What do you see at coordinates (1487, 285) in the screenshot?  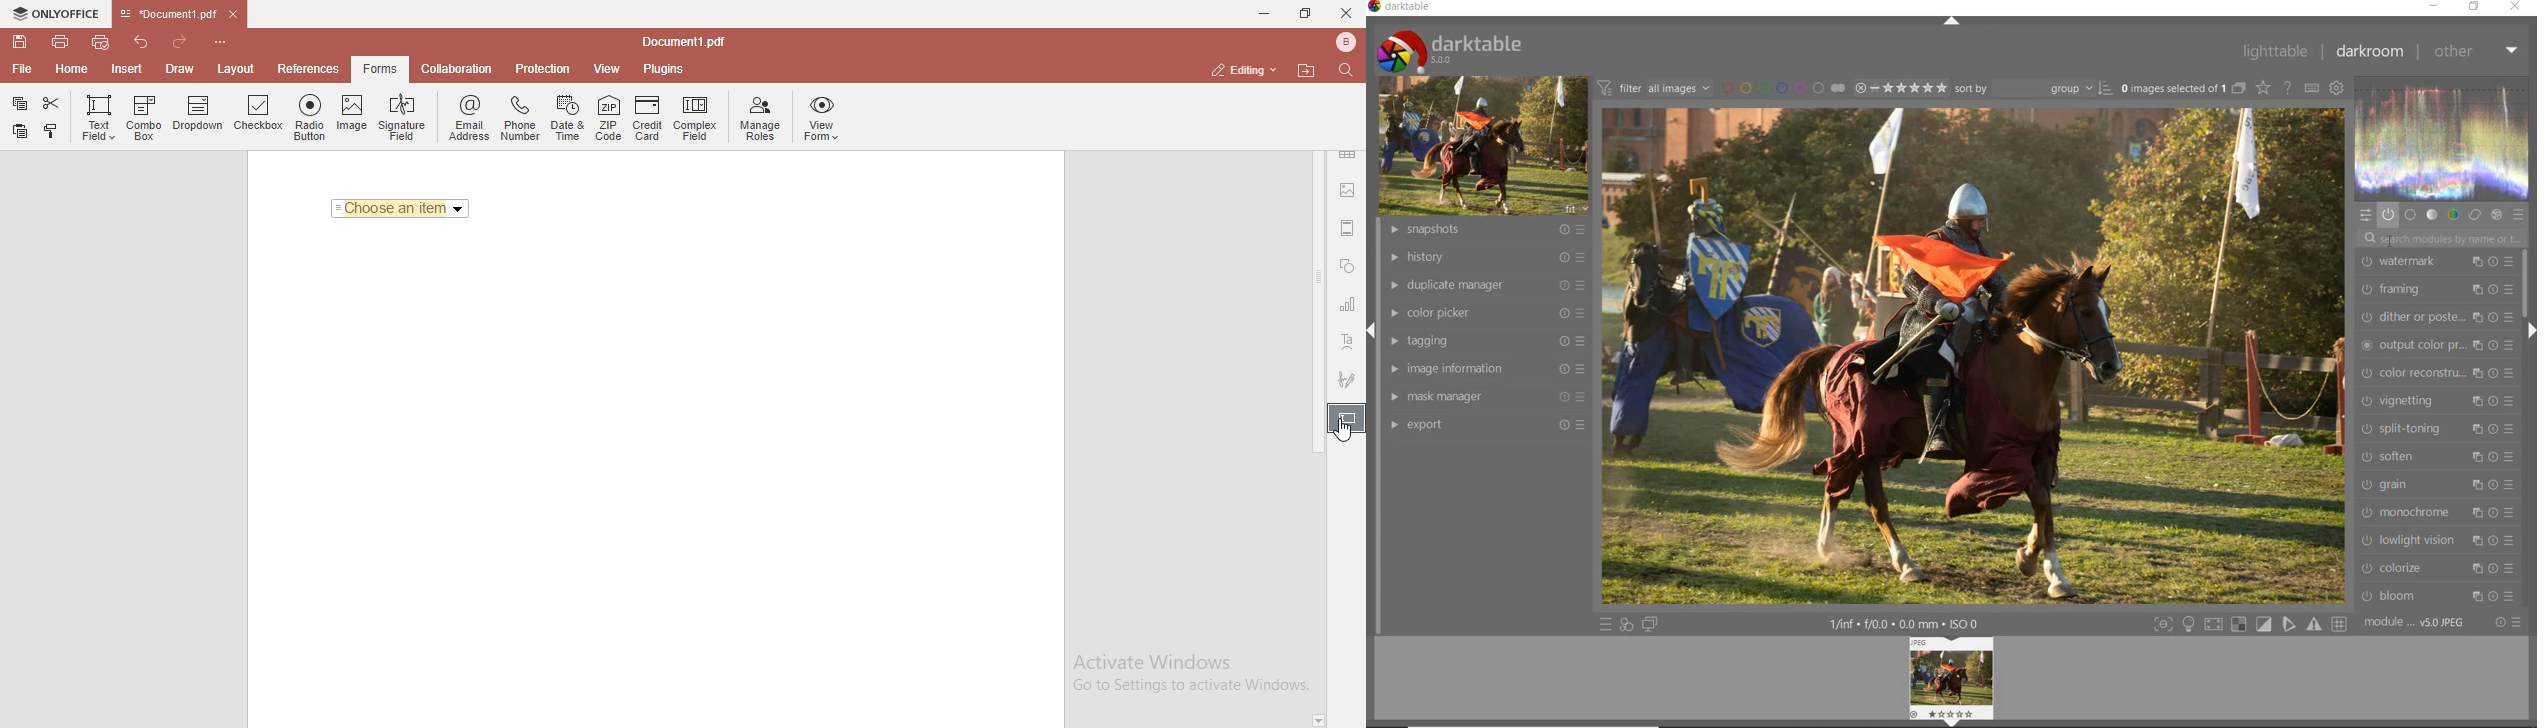 I see `duplicate manager` at bounding box center [1487, 285].